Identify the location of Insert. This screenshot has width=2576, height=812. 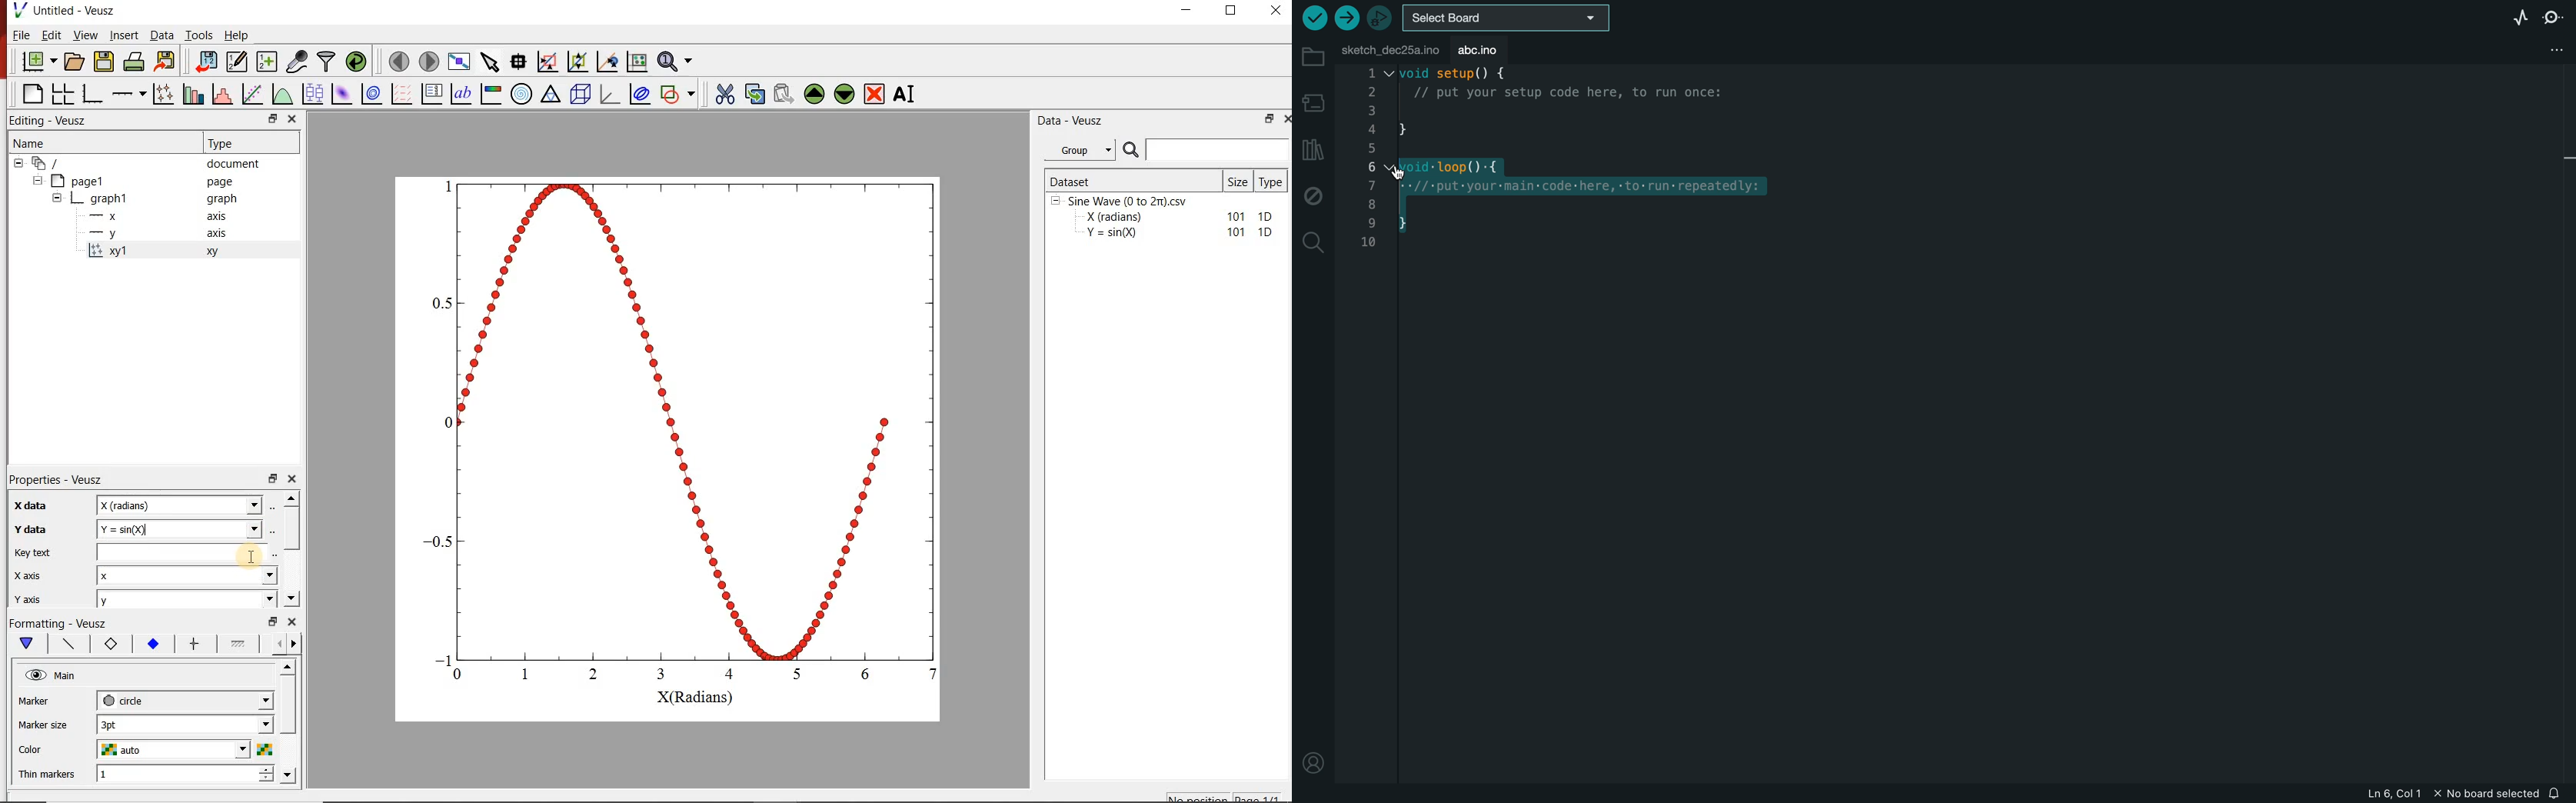
(125, 35).